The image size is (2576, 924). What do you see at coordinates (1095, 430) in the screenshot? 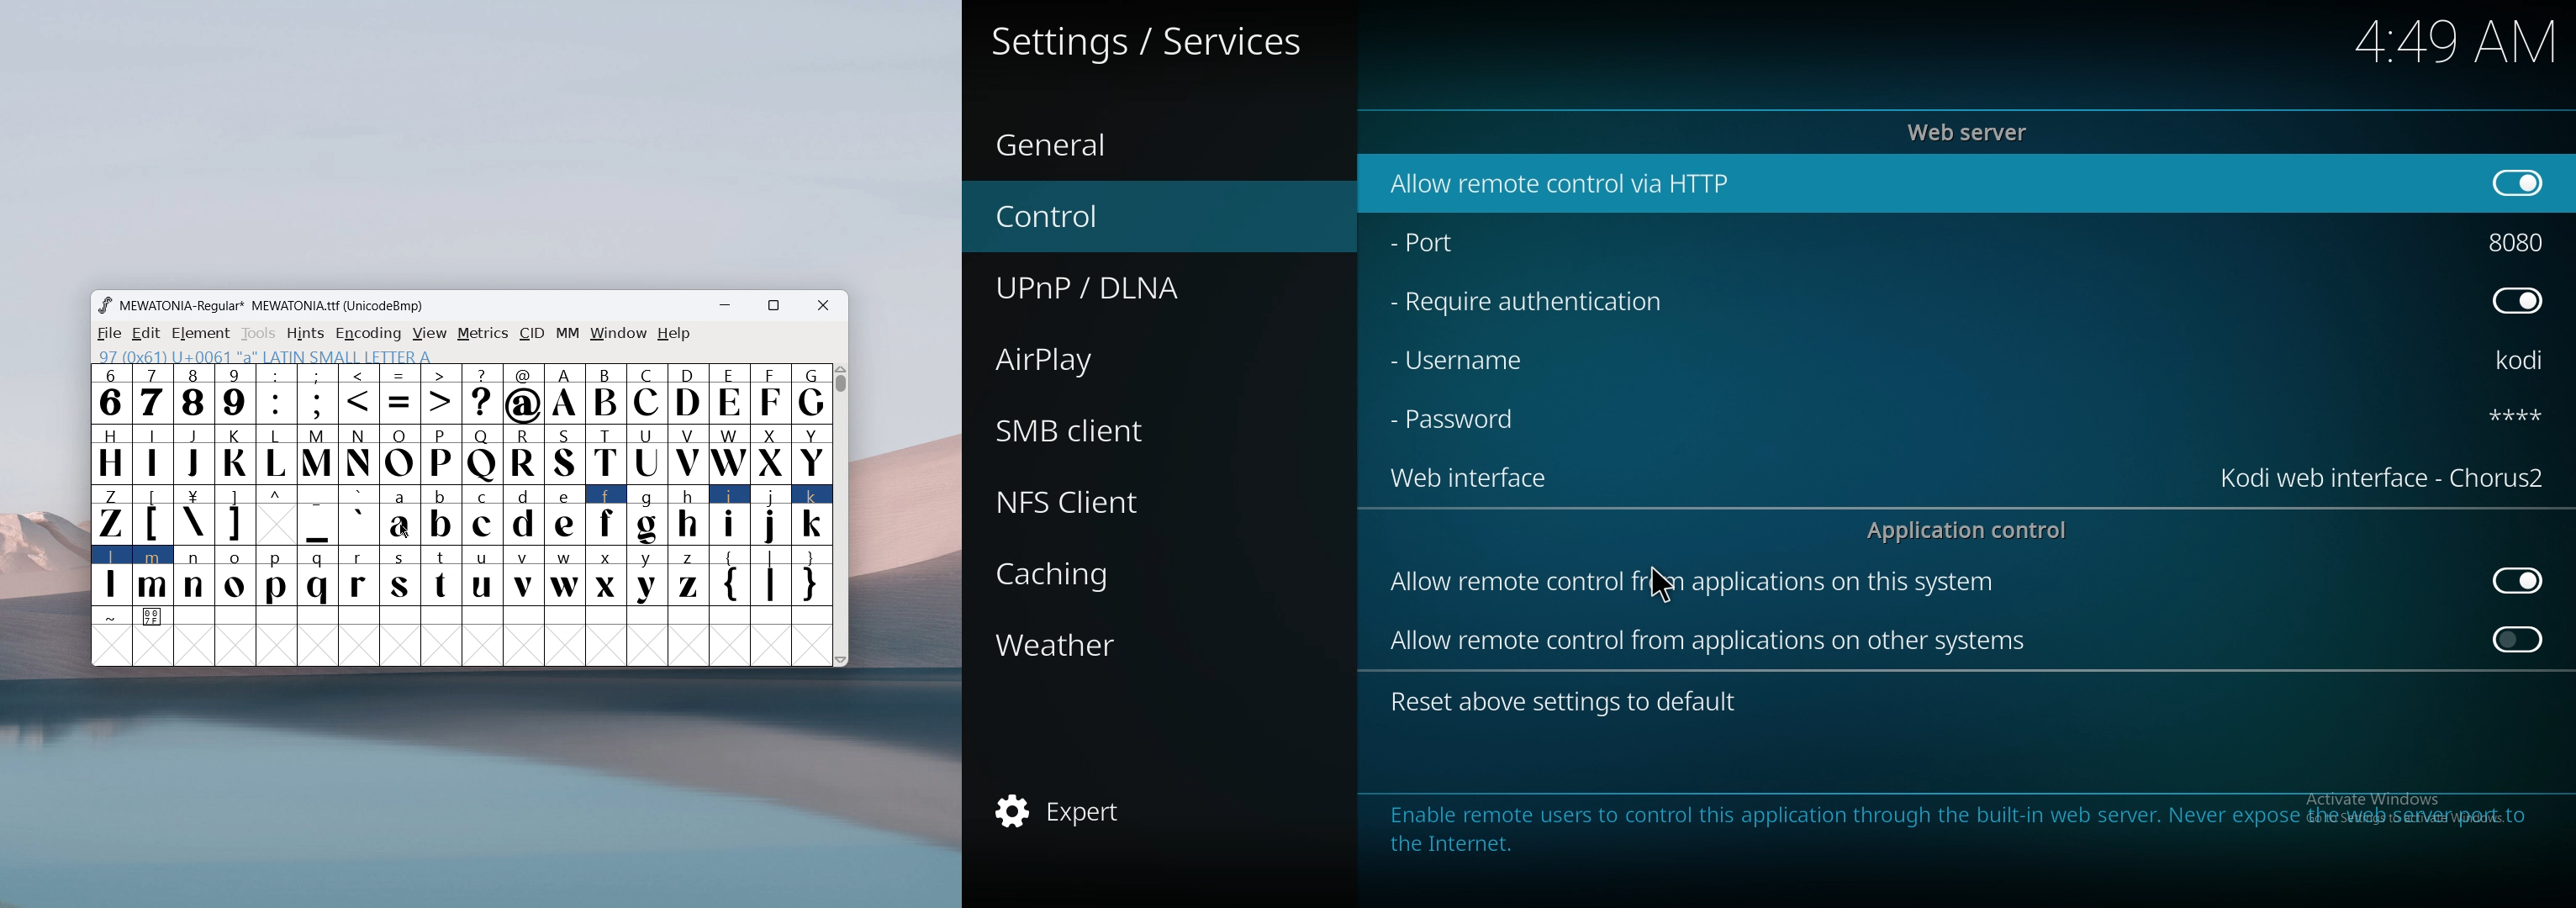
I see `smb client` at bounding box center [1095, 430].